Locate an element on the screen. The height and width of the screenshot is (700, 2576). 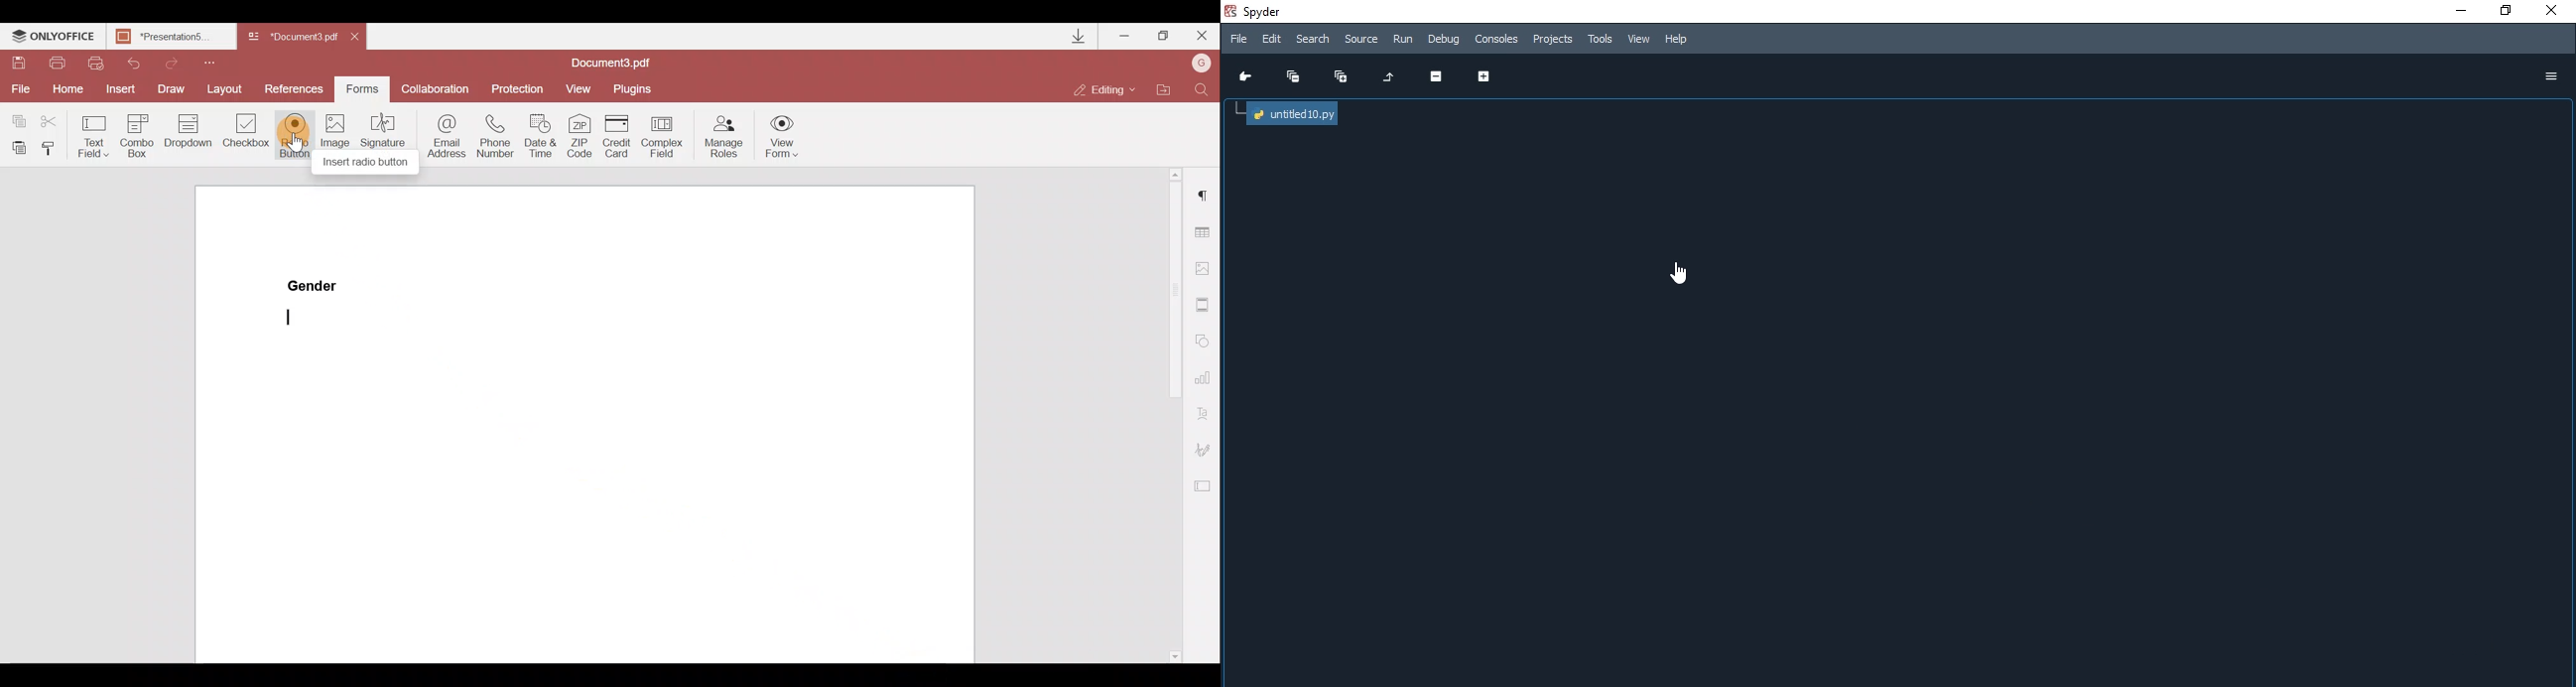
File  is located at coordinates (1239, 40).